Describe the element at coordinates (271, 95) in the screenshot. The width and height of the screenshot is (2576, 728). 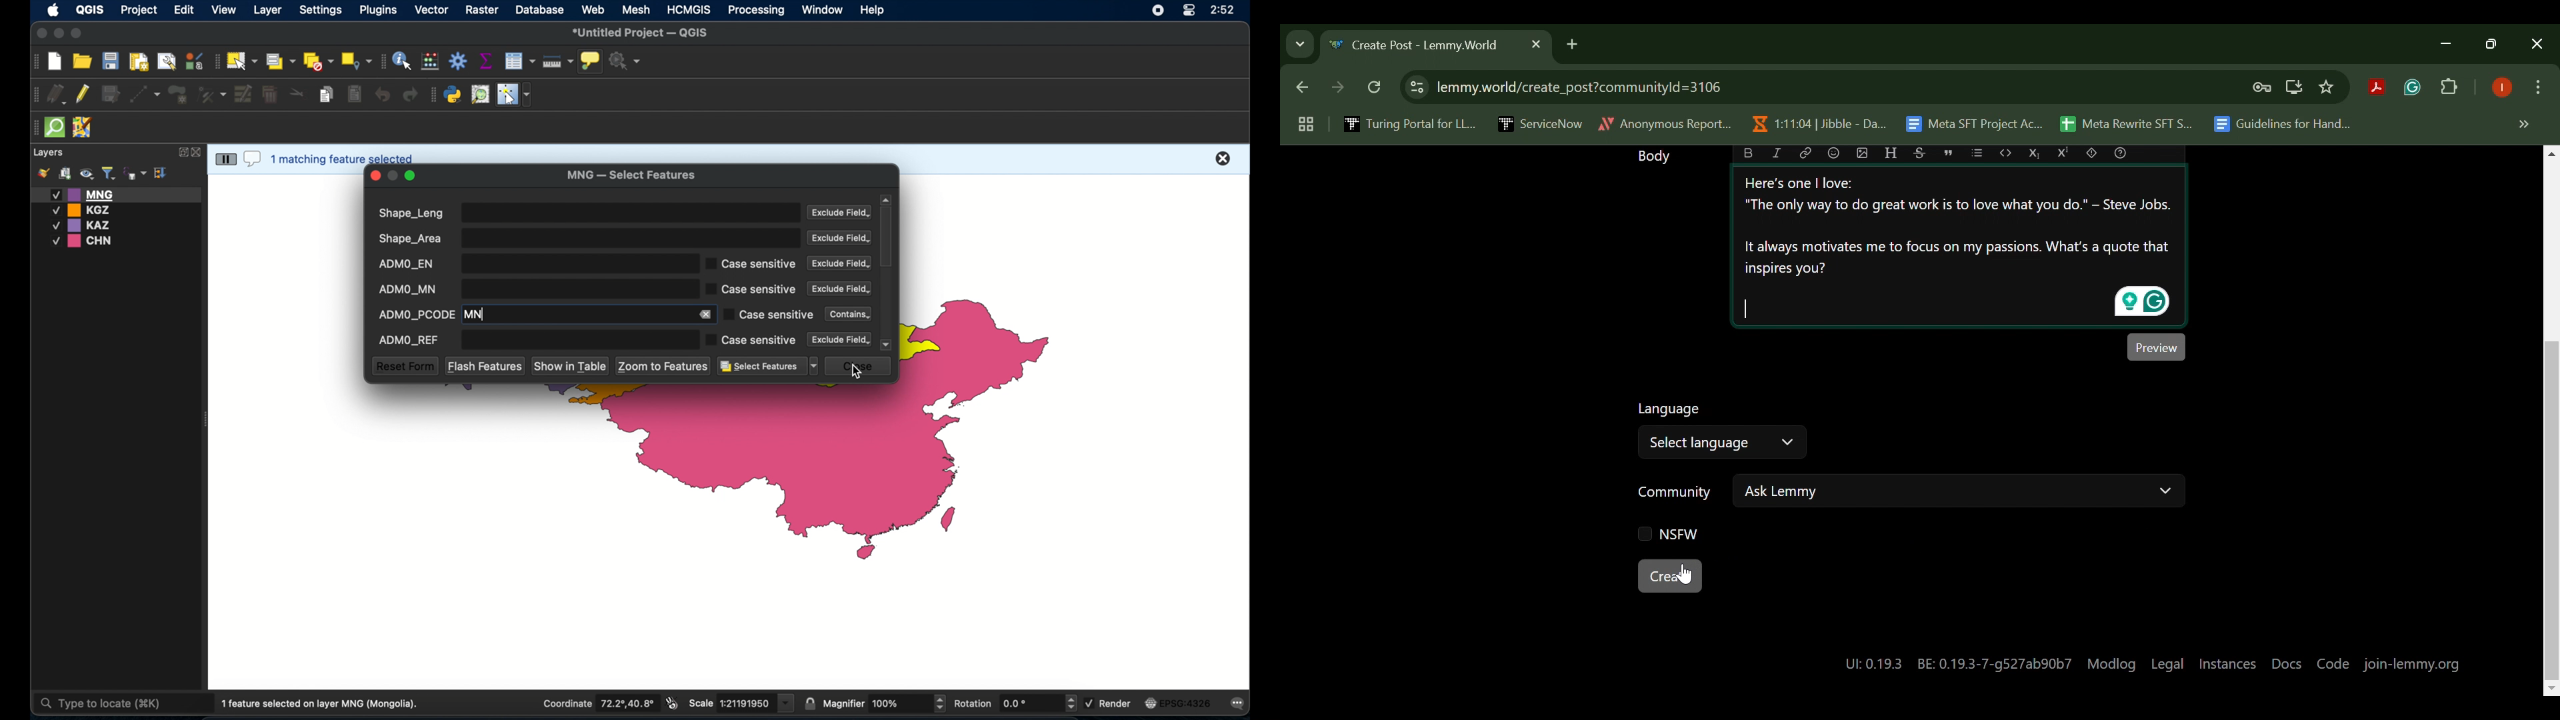
I see `delete selected ` at that location.